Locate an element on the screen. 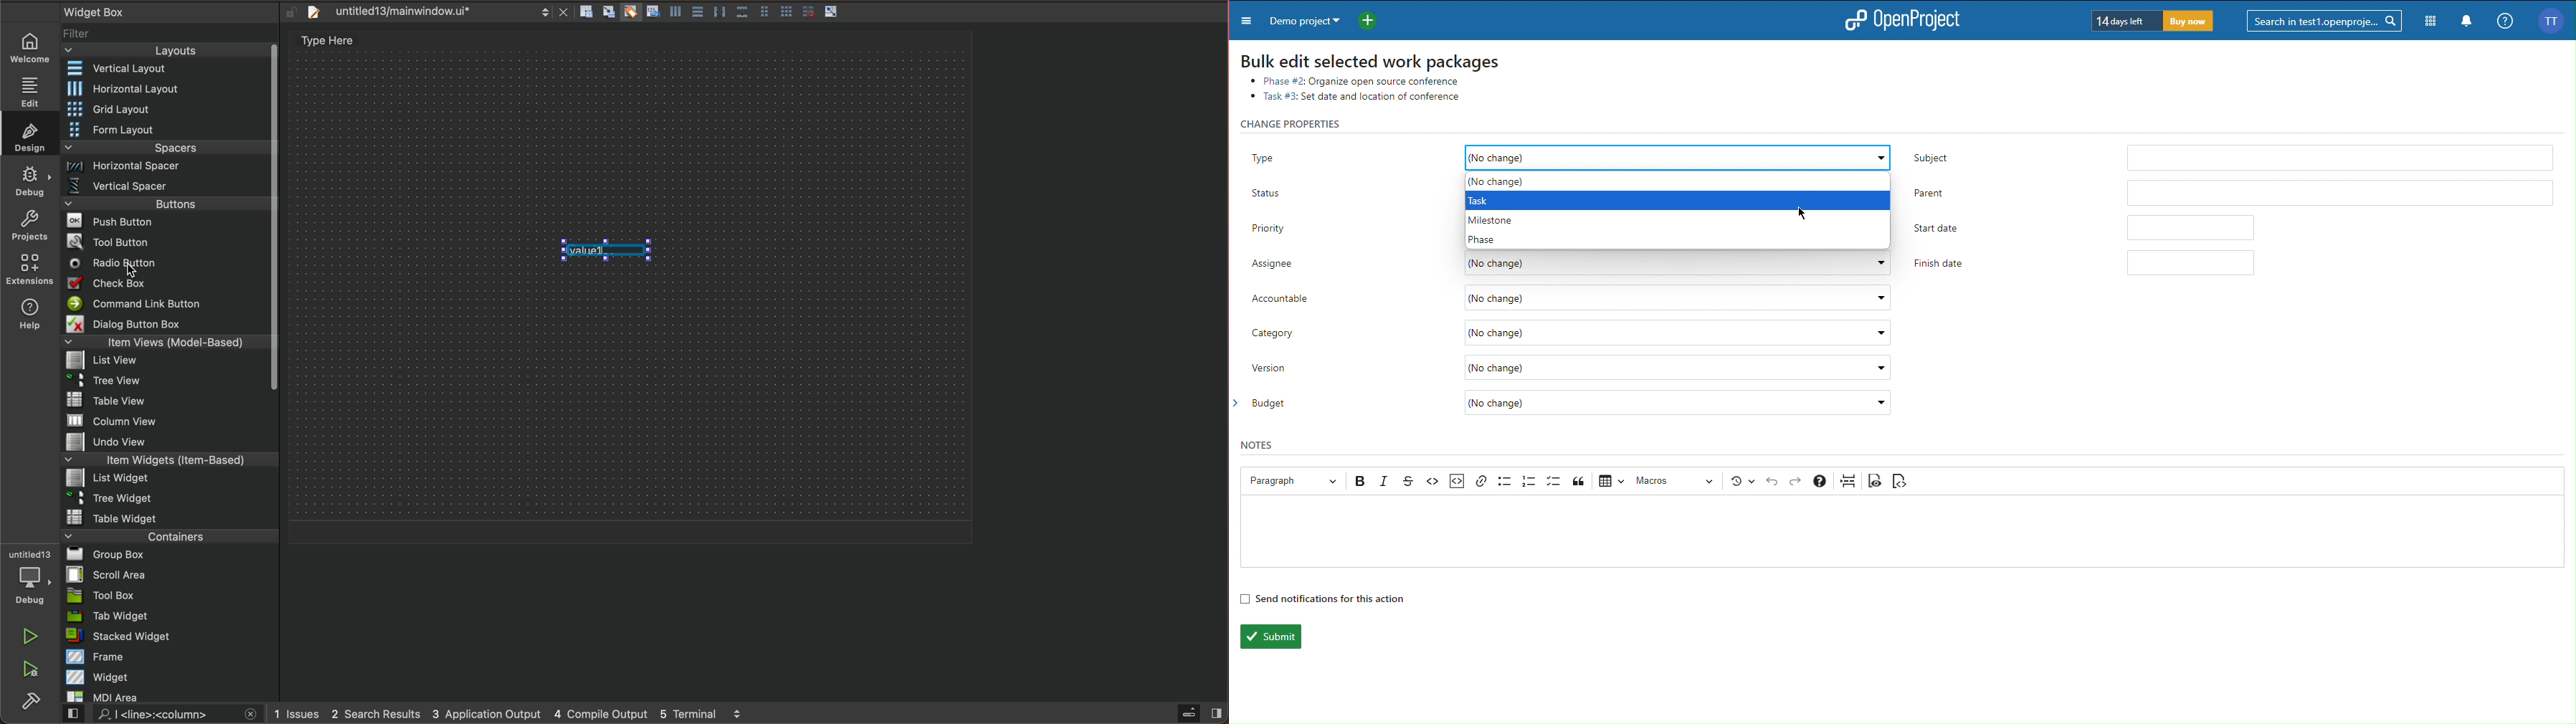 This screenshot has width=2576, height=728. check box is located at coordinates (166, 285).